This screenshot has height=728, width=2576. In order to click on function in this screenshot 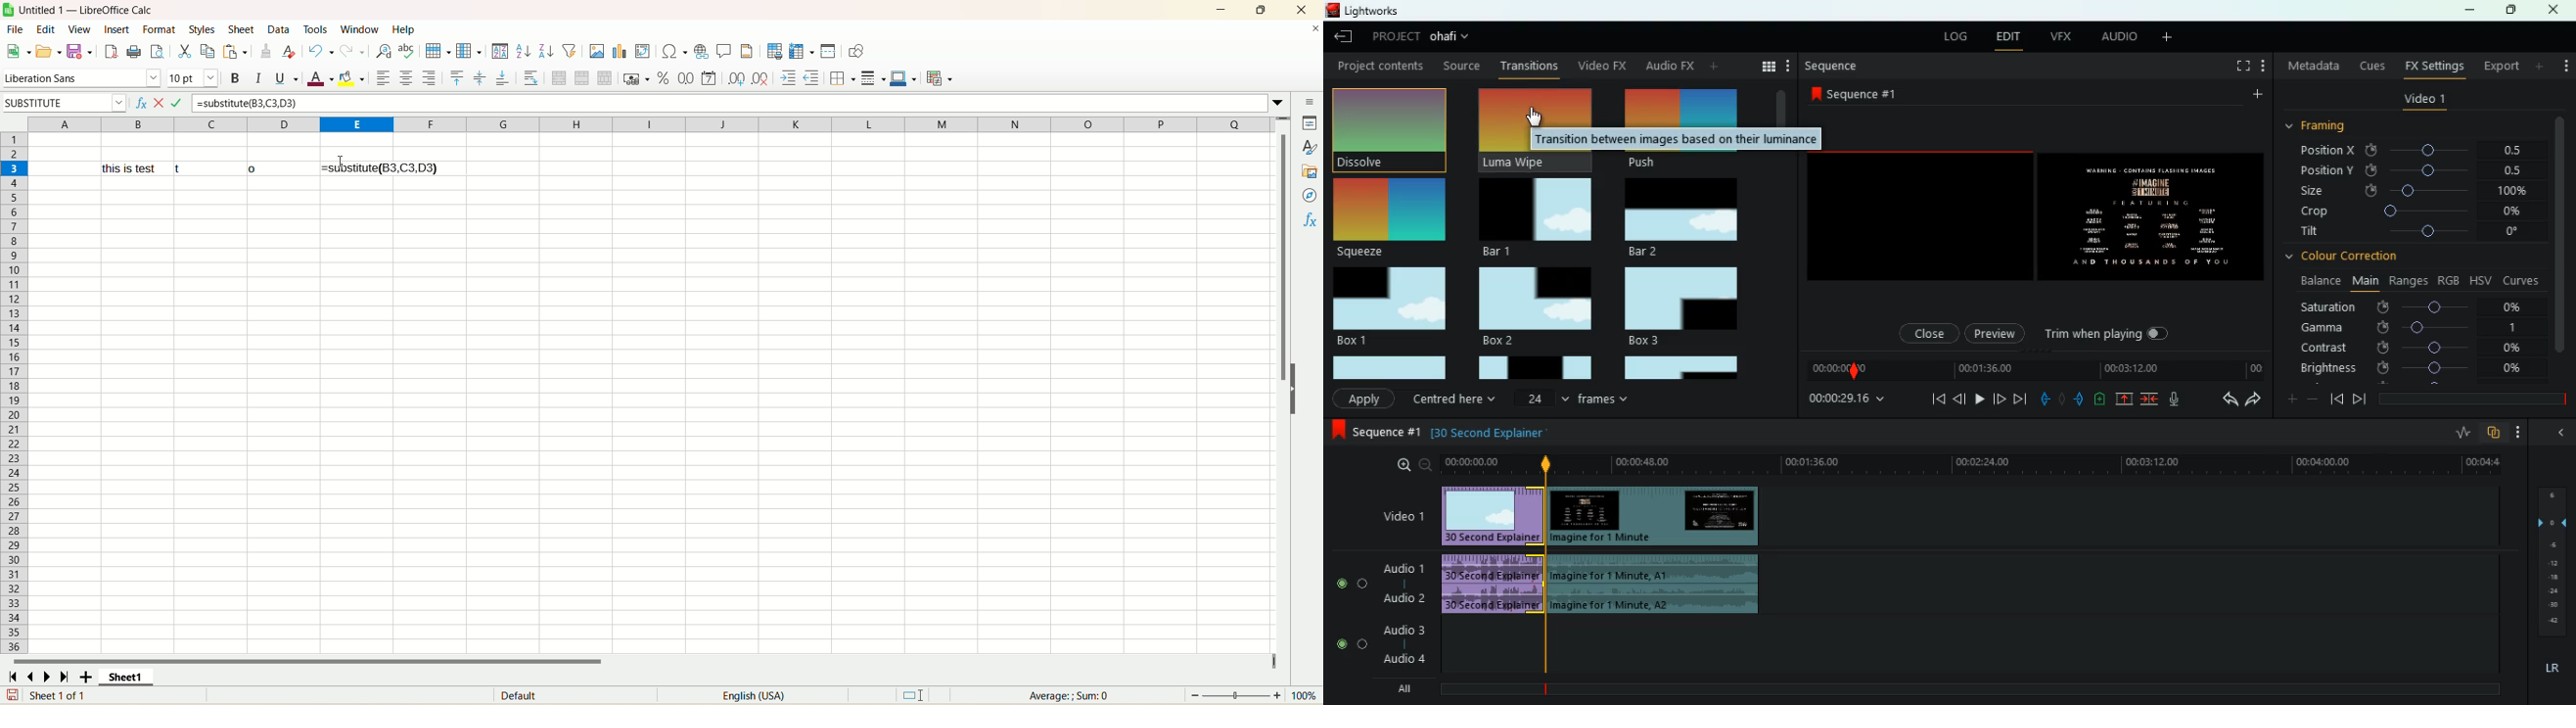, I will do `click(1309, 224)`.